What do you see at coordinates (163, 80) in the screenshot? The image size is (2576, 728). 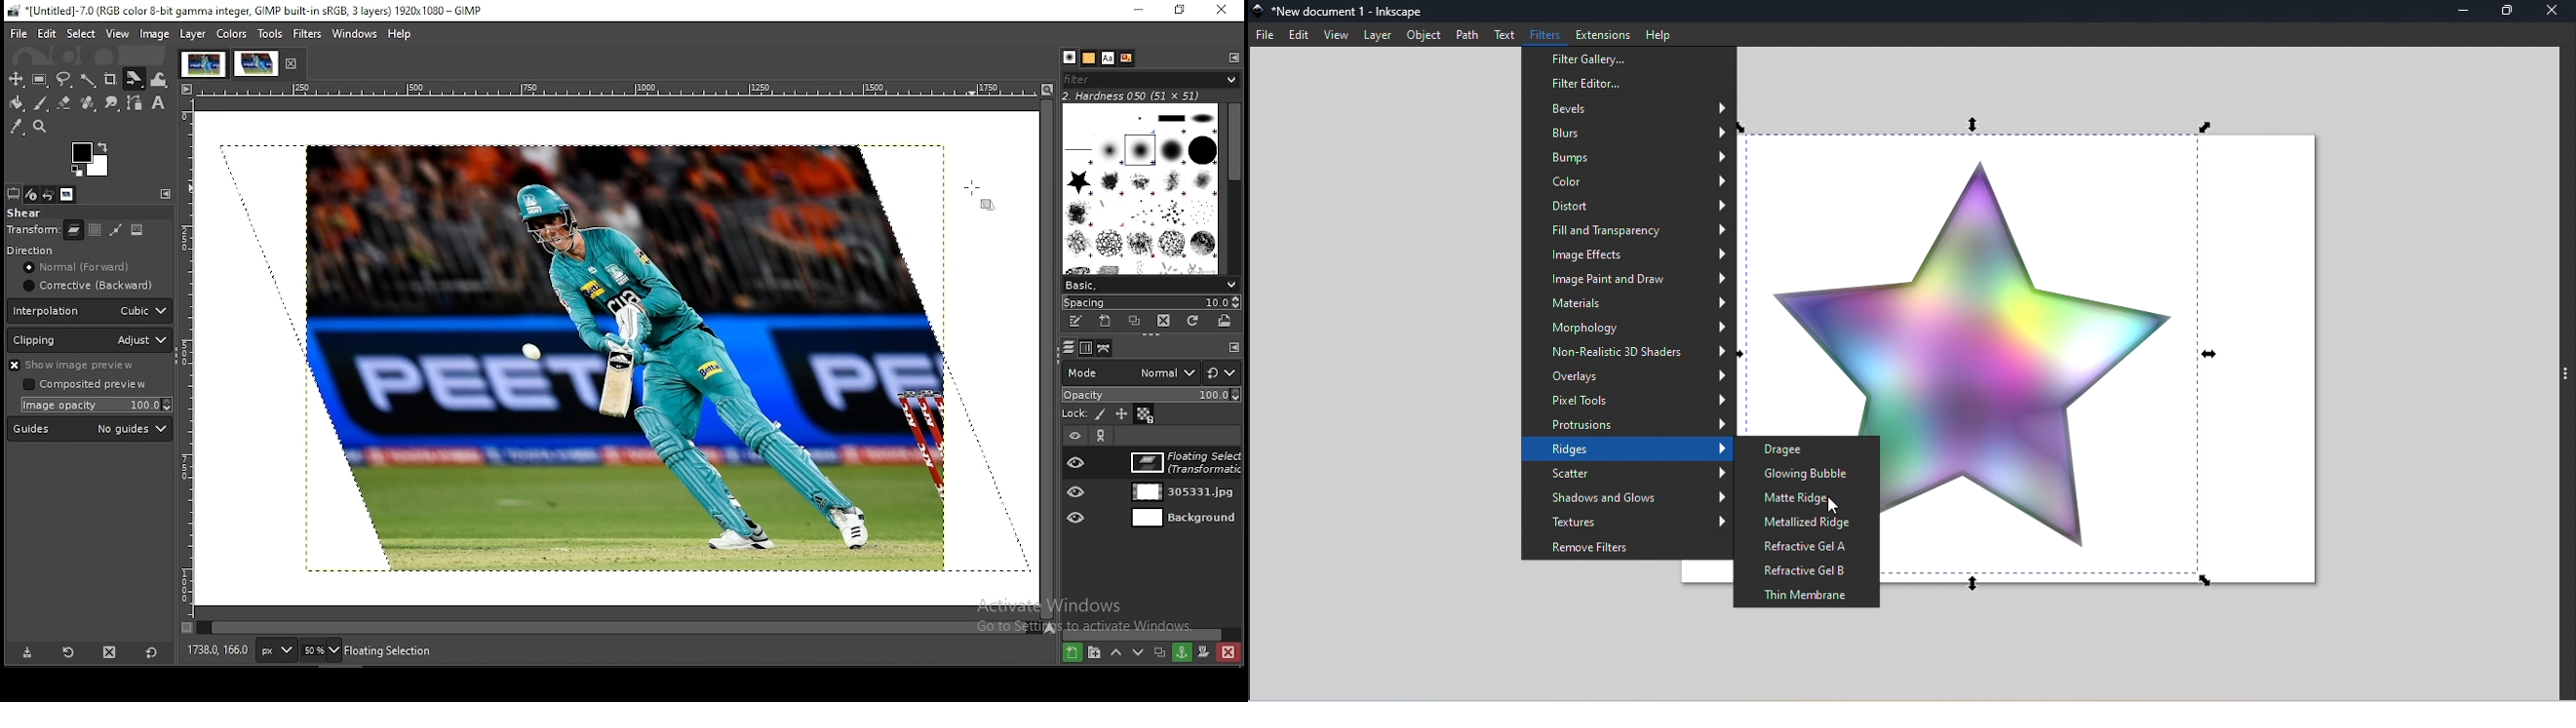 I see `warp transform` at bounding box center [163, 80].